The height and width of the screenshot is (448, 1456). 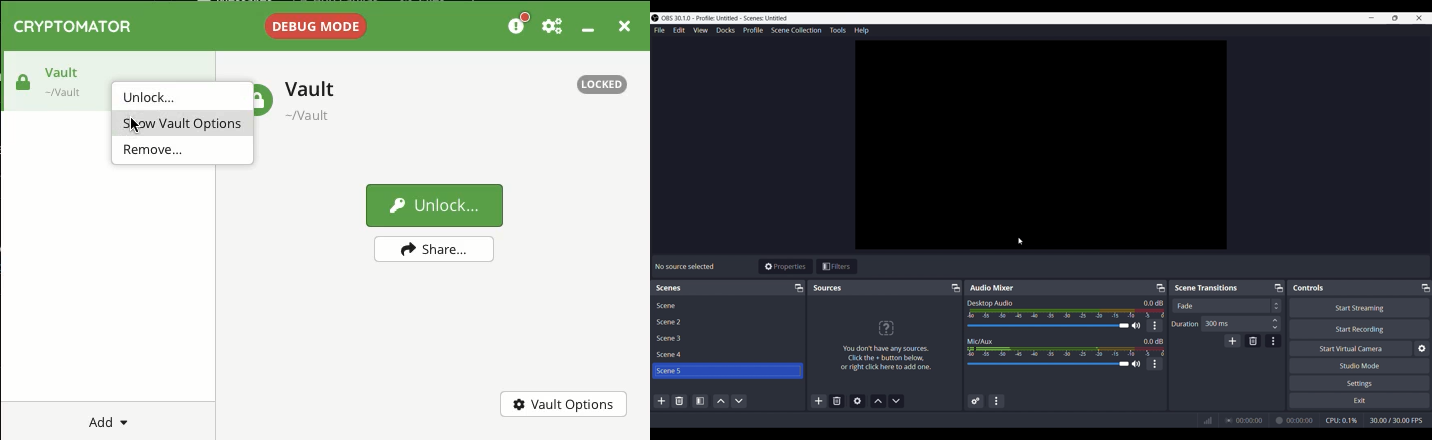 What do you see at coordinates (1211, 287) in the screenshot?
I see `Scene Transition` at bounding box center [1211, 287].